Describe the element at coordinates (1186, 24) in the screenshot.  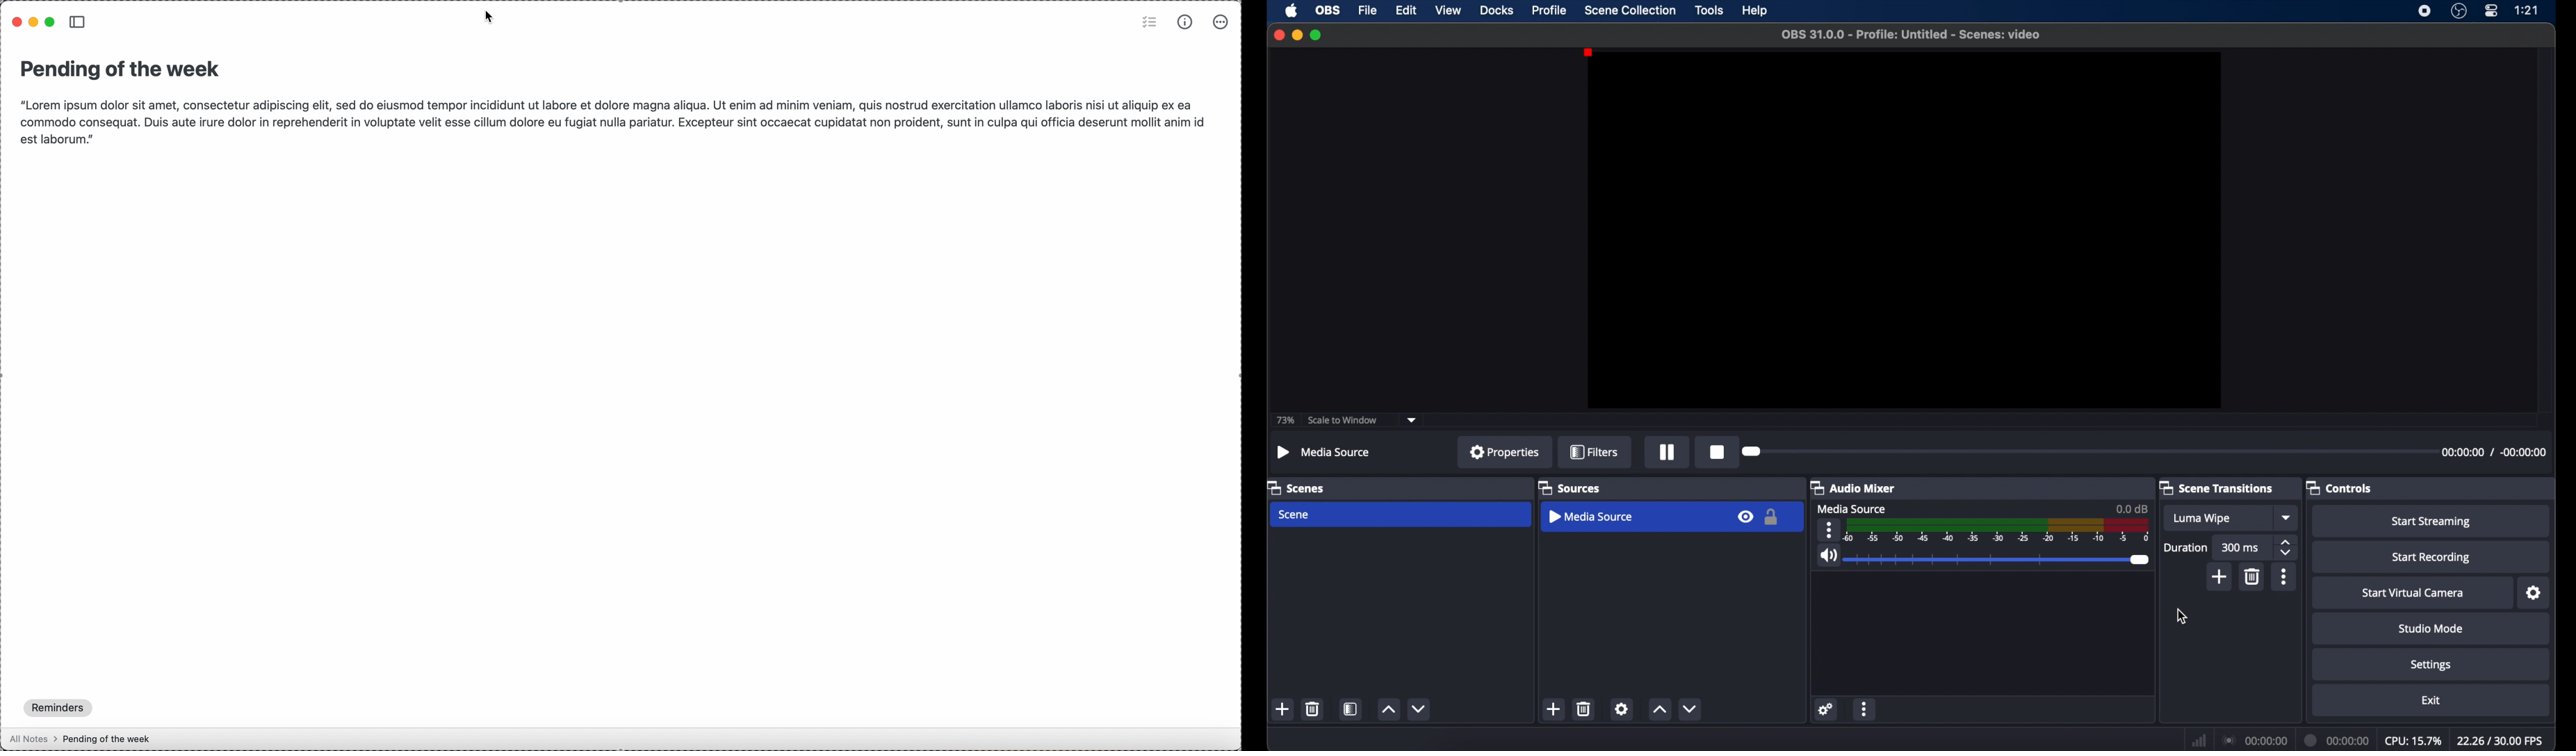
I see `metrics` at that location.